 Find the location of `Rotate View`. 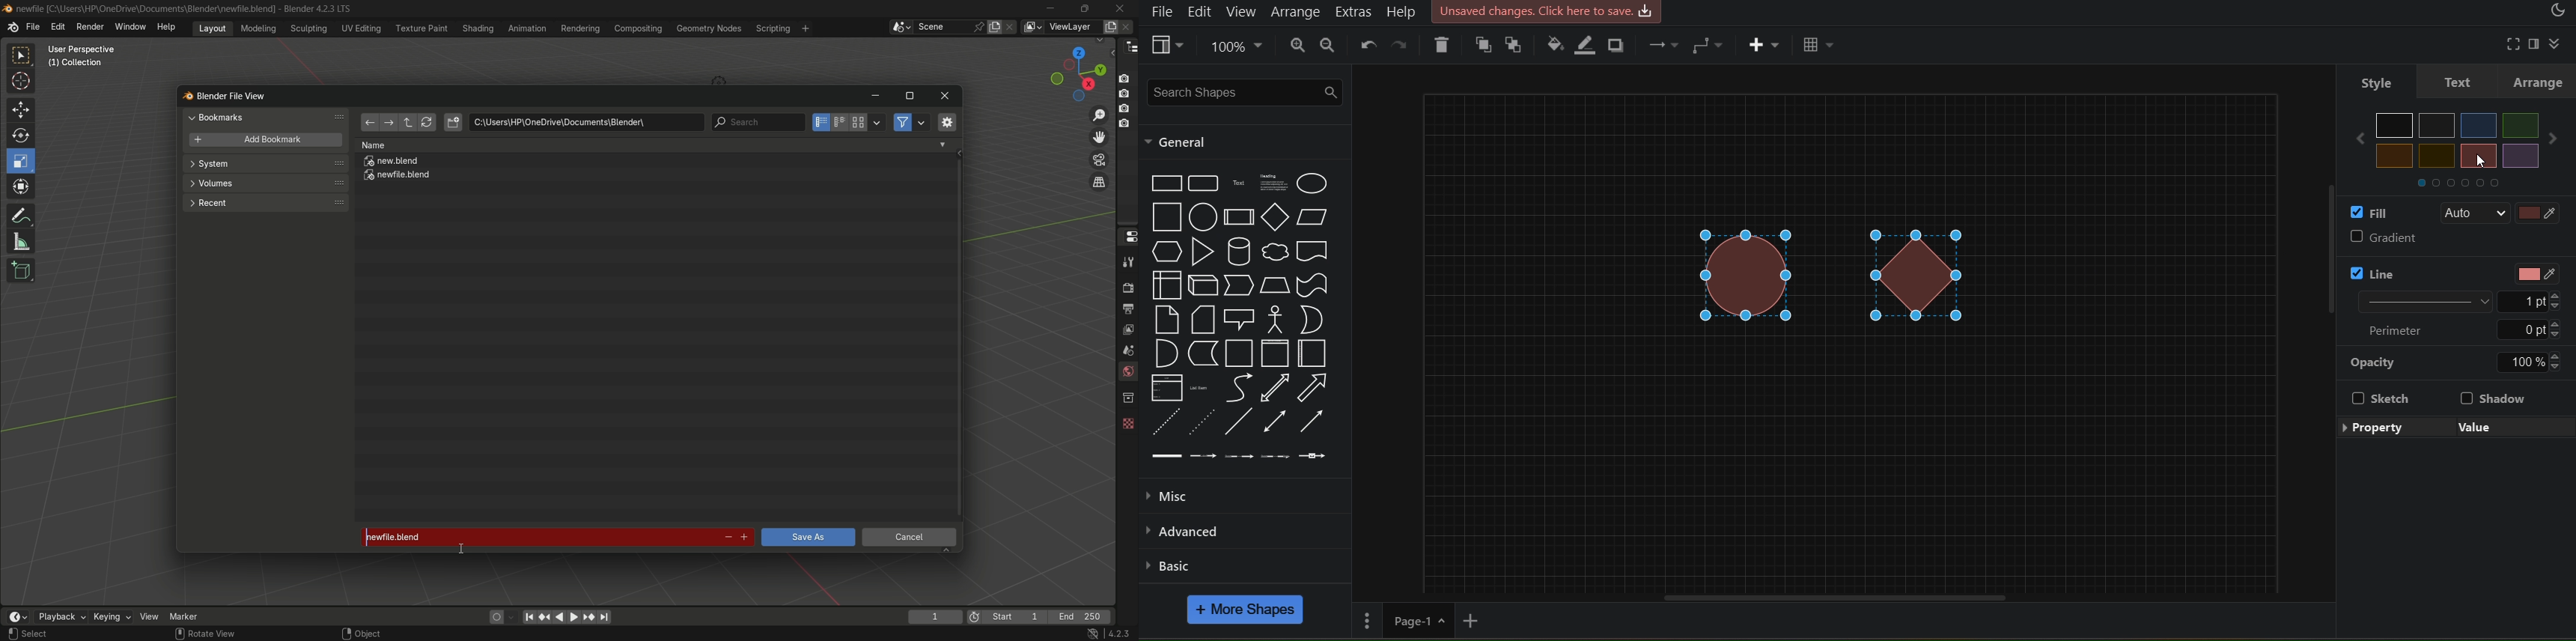

Rotate View is located at coordinates (205, 634).